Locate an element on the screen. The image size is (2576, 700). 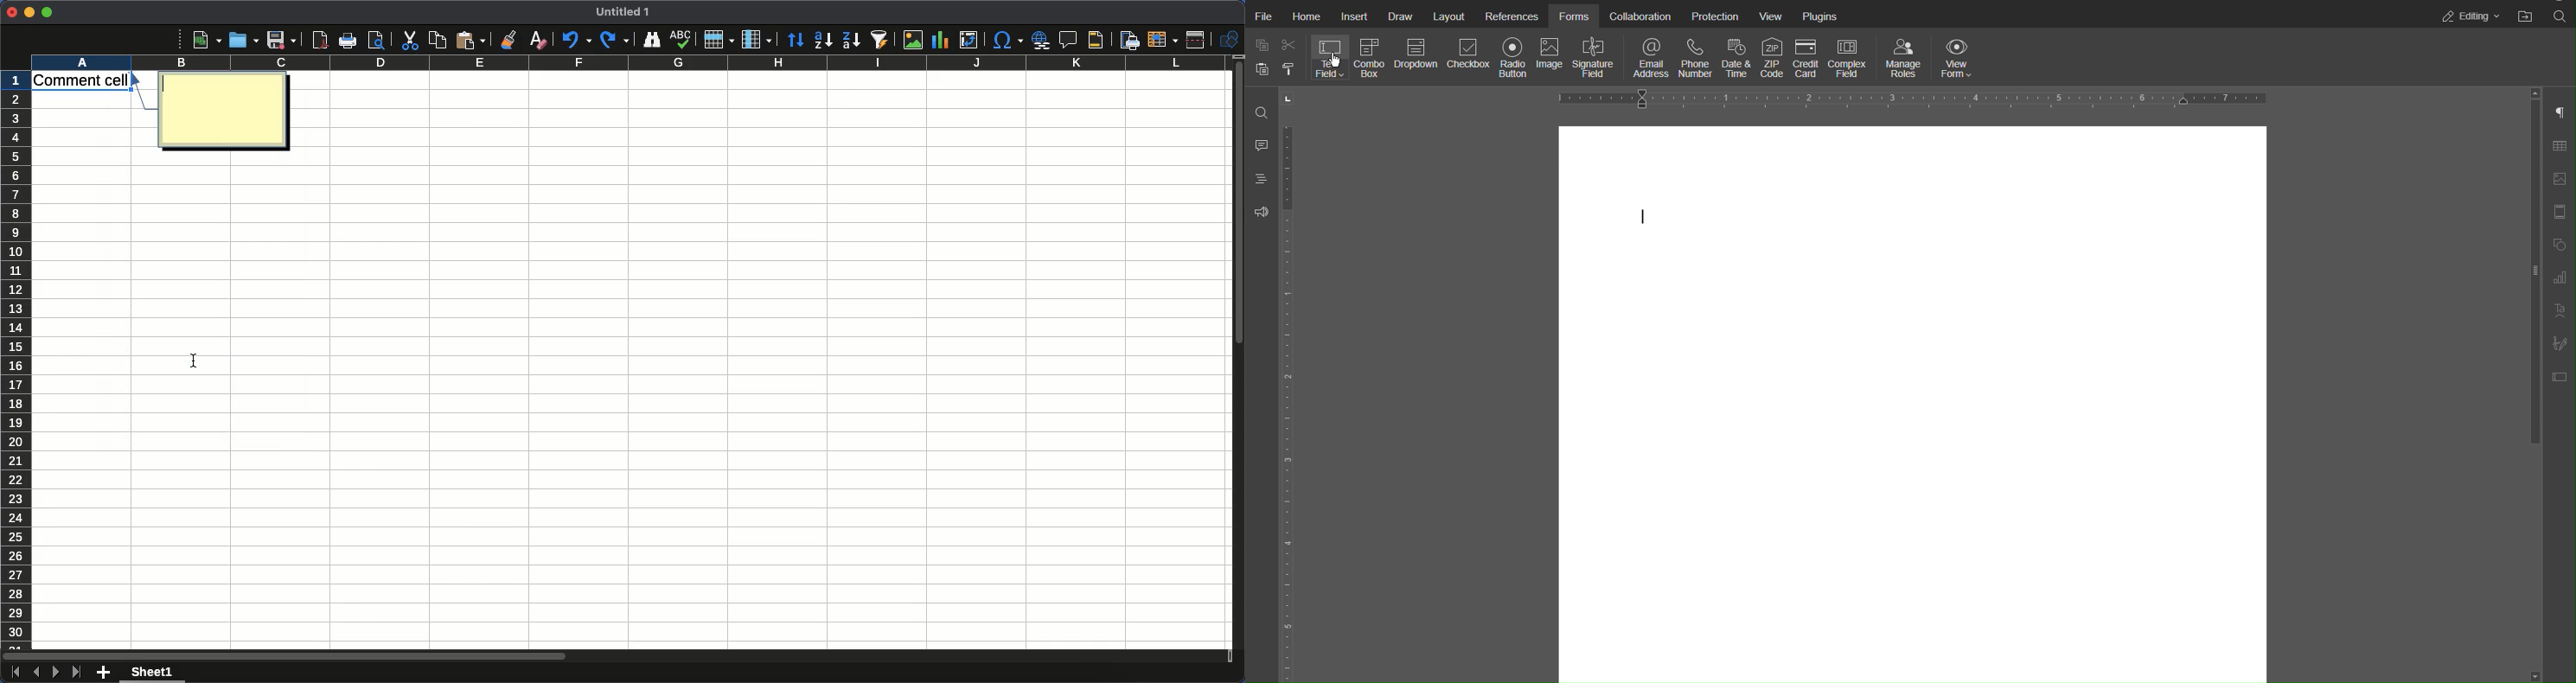
Export as PDF is located at coordinates (317, 40).